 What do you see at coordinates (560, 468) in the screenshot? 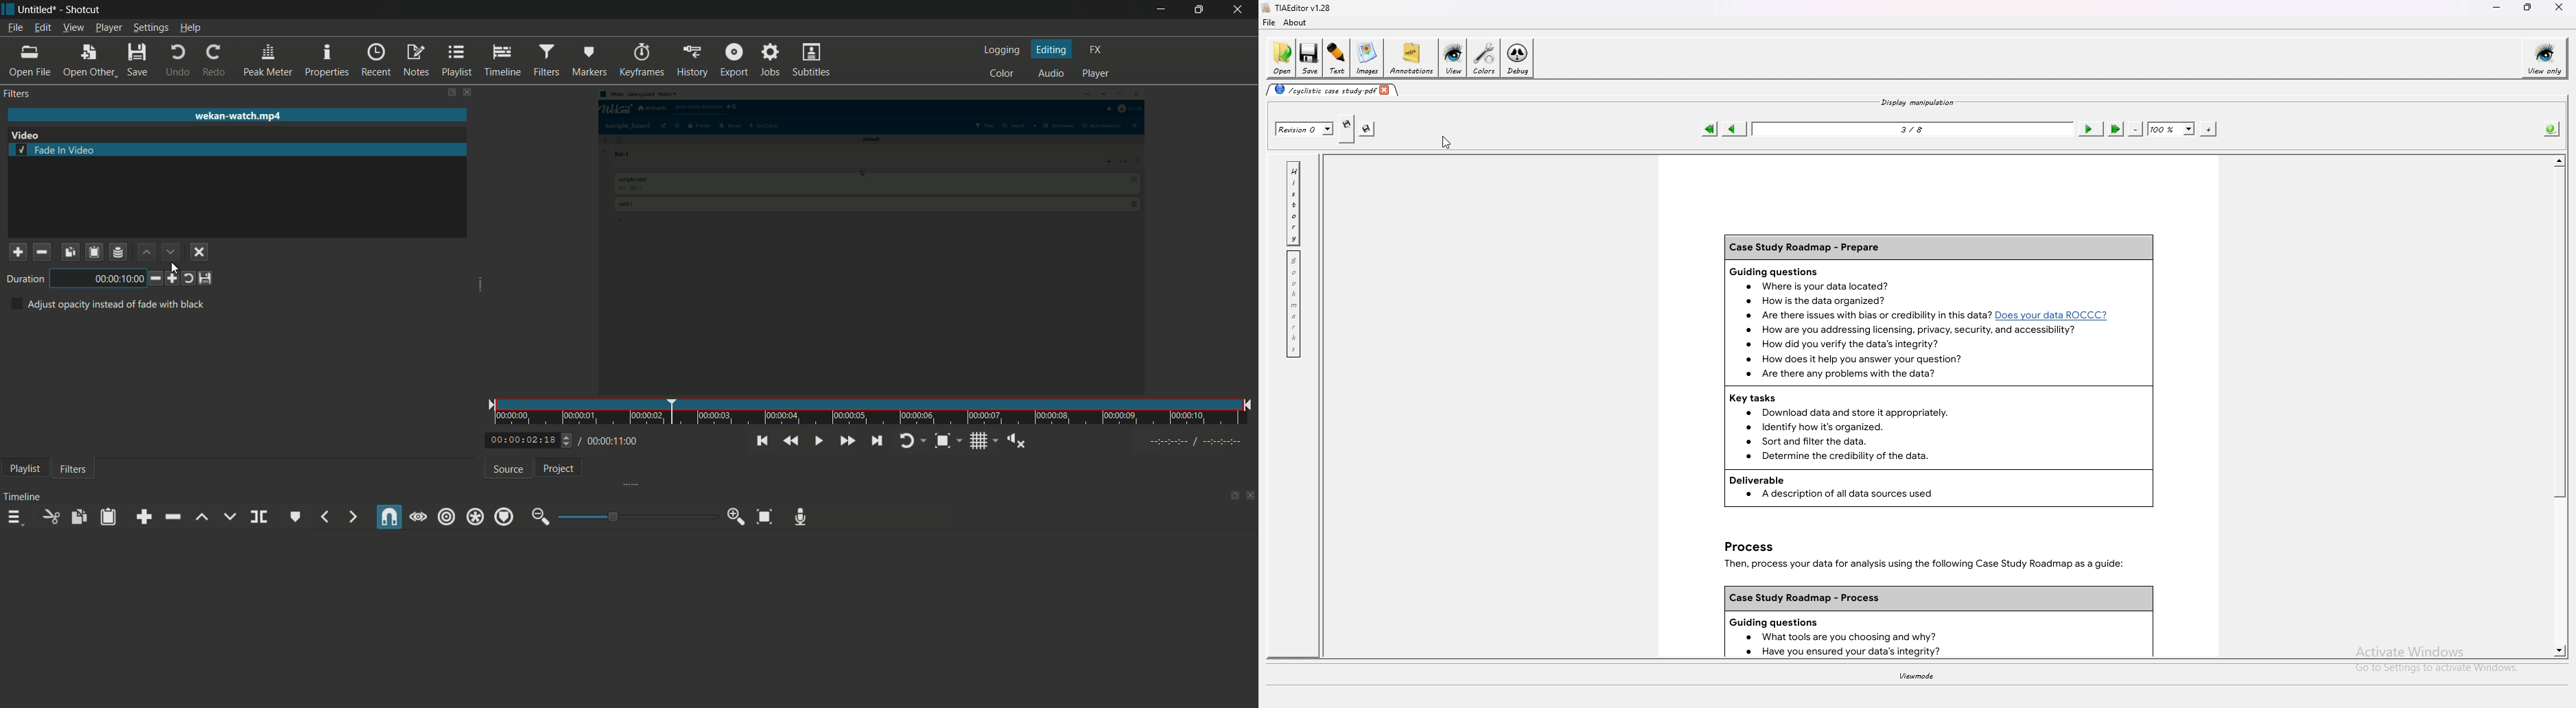
I see `project` at bounding box center [560, 468].